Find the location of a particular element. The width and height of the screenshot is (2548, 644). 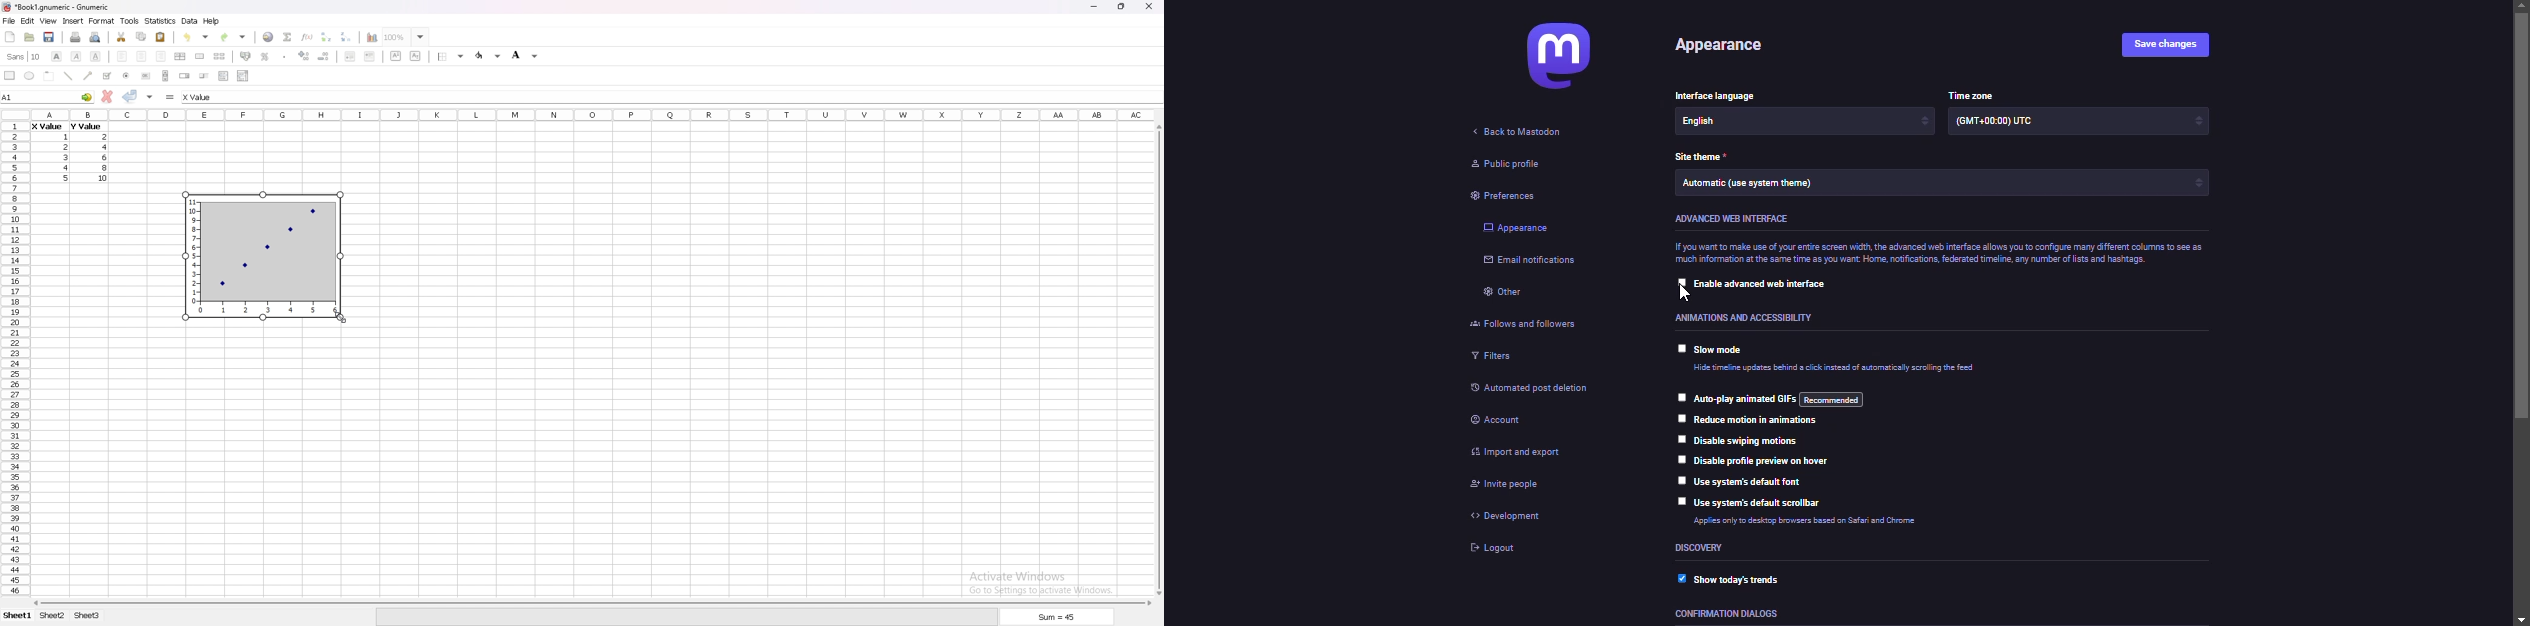

filters is located at coordinates (1492, 359).